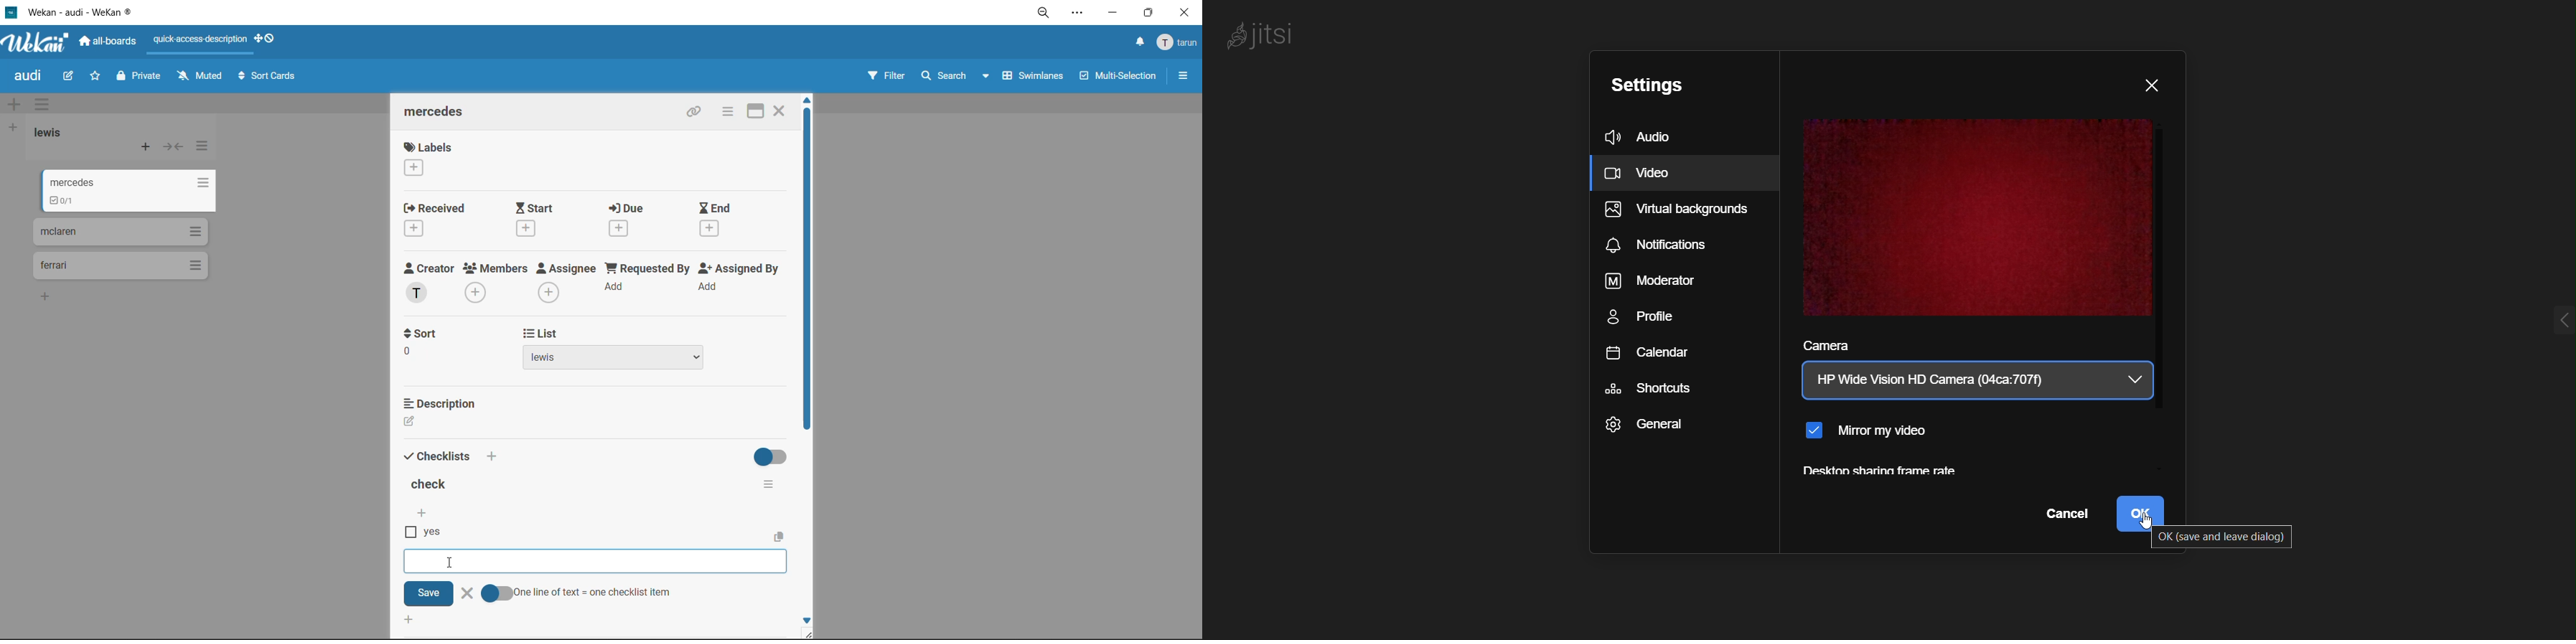  Describe the element at coordinates (147, 150) in the screenshot. I see `add card` at that location.